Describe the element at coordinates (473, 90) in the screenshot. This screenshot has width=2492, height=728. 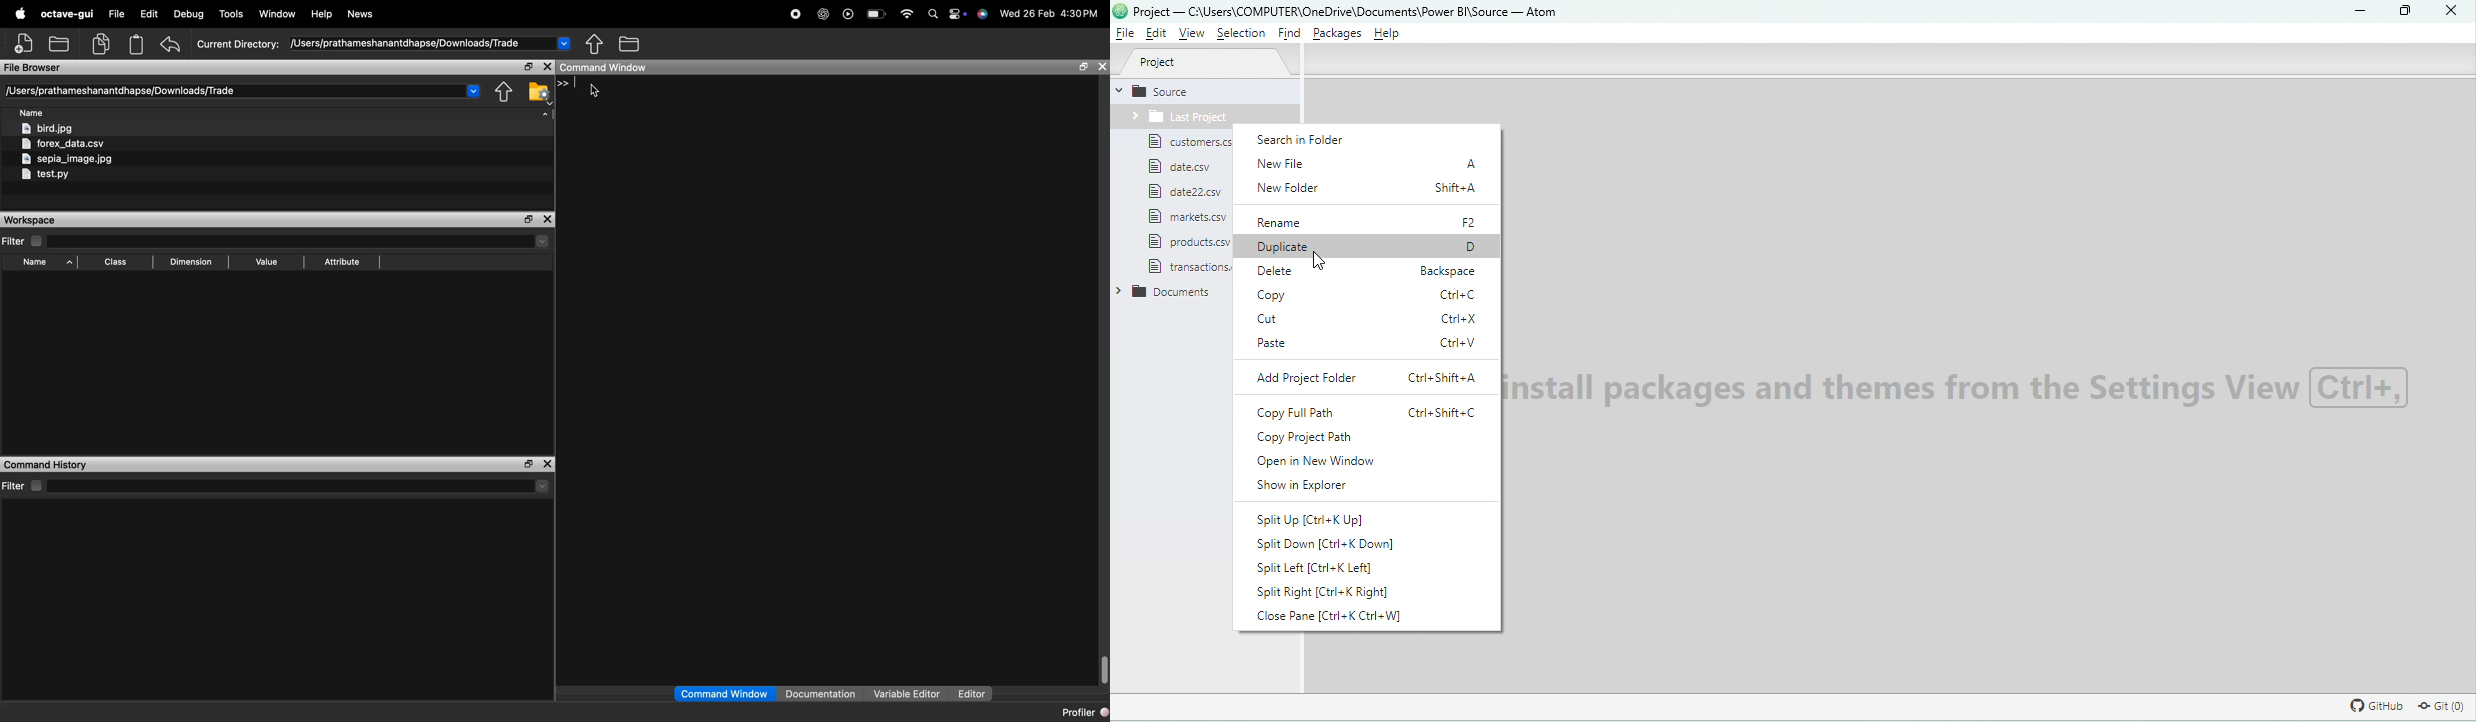
I see `Drop-down ` at that location.